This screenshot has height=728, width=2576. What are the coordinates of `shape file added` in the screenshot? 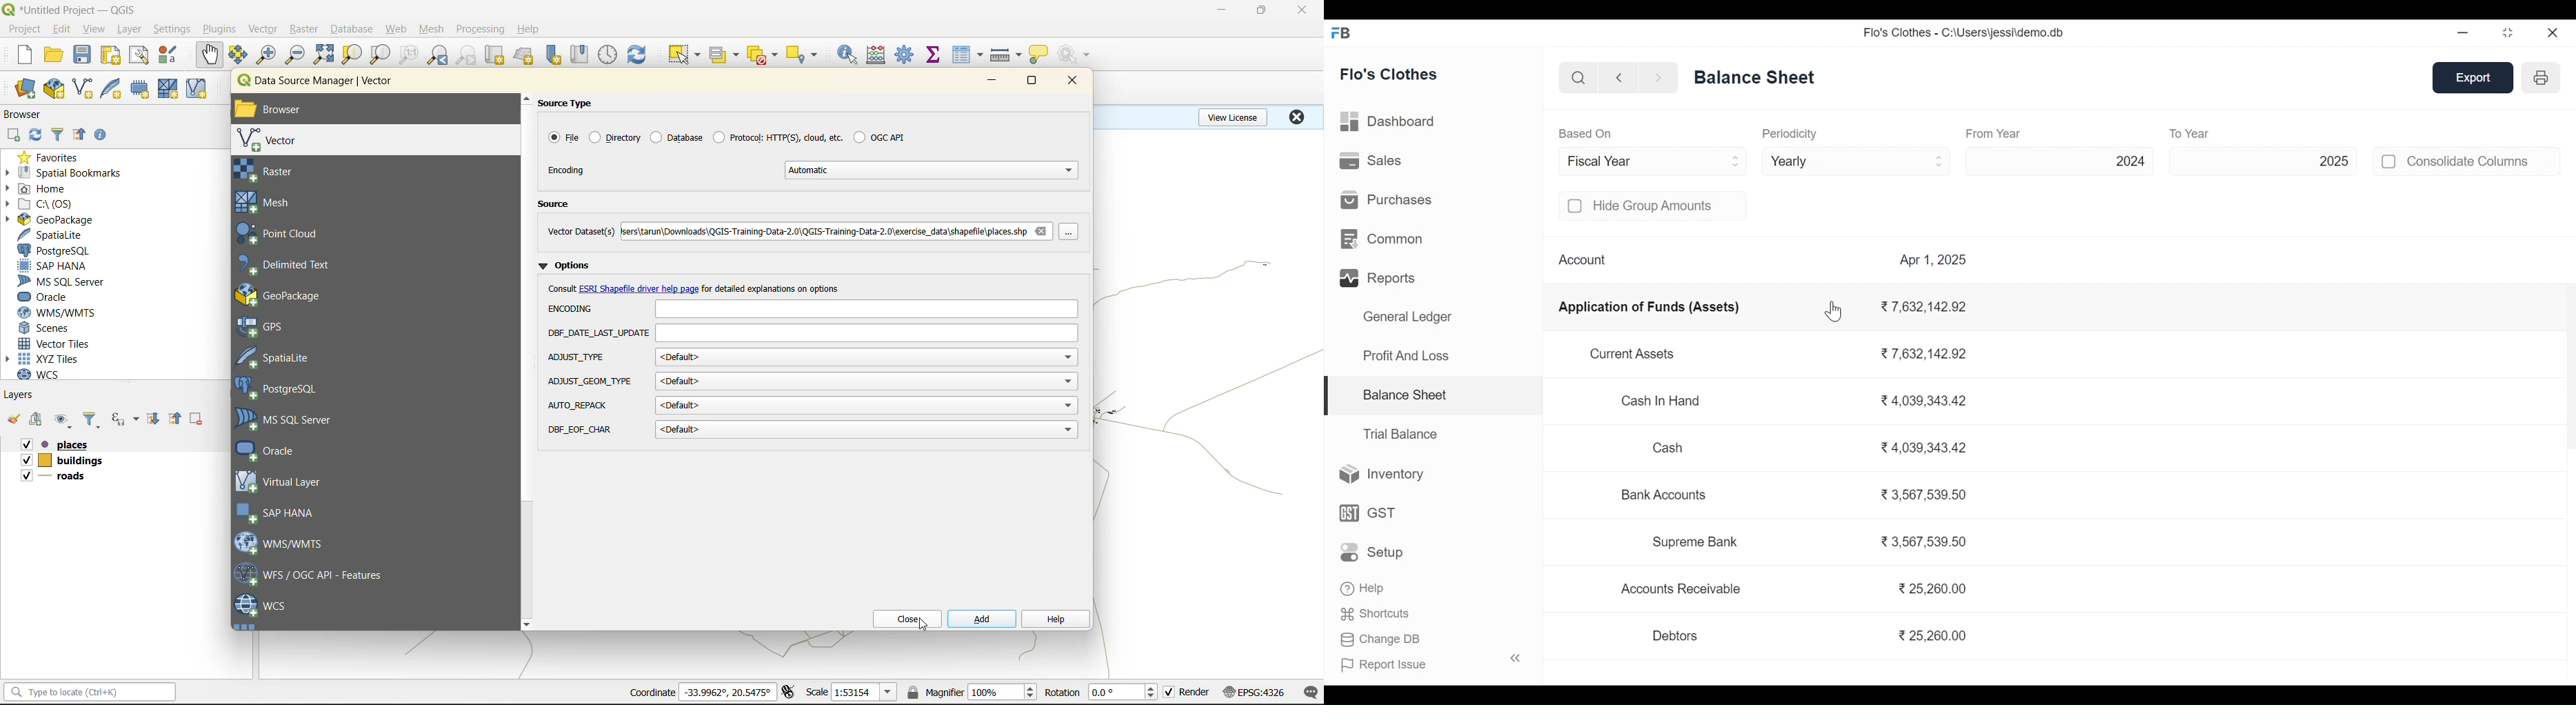 It's located at (66, 478).